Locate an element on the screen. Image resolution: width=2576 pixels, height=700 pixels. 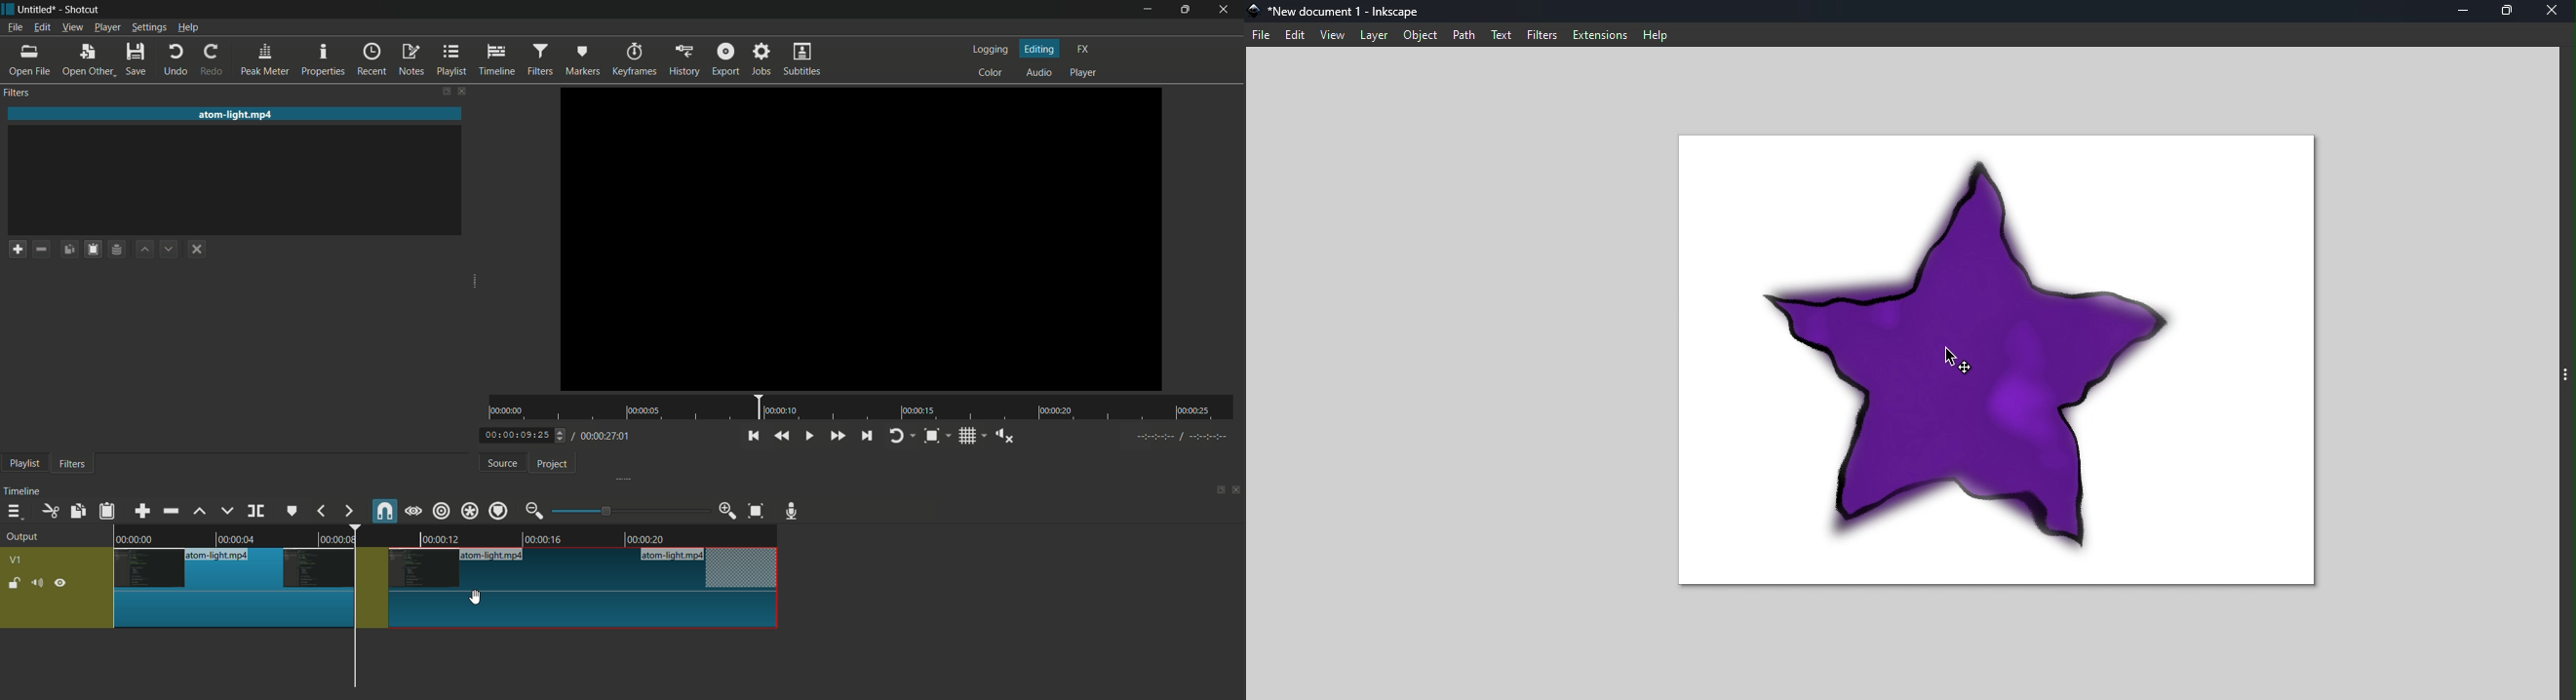
cursor is located at coordinates (475, 598).